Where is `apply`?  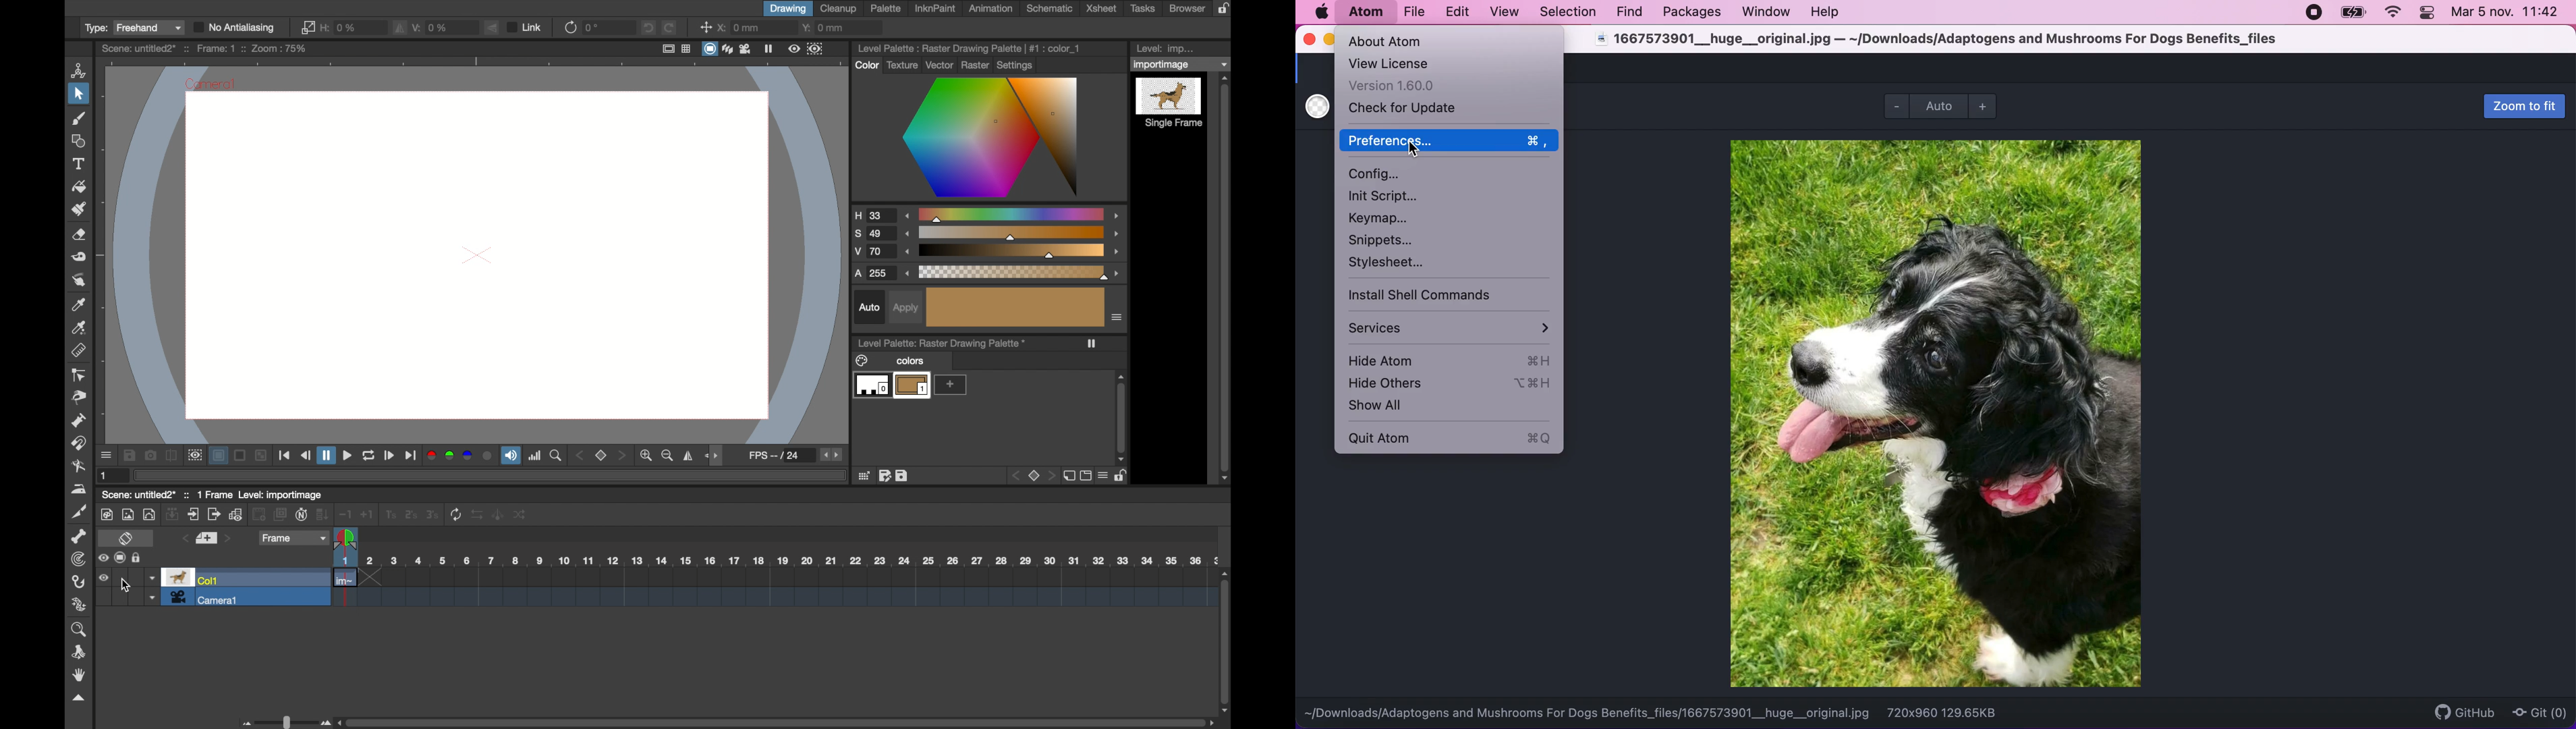 apply is located at coordinates (905, 308).